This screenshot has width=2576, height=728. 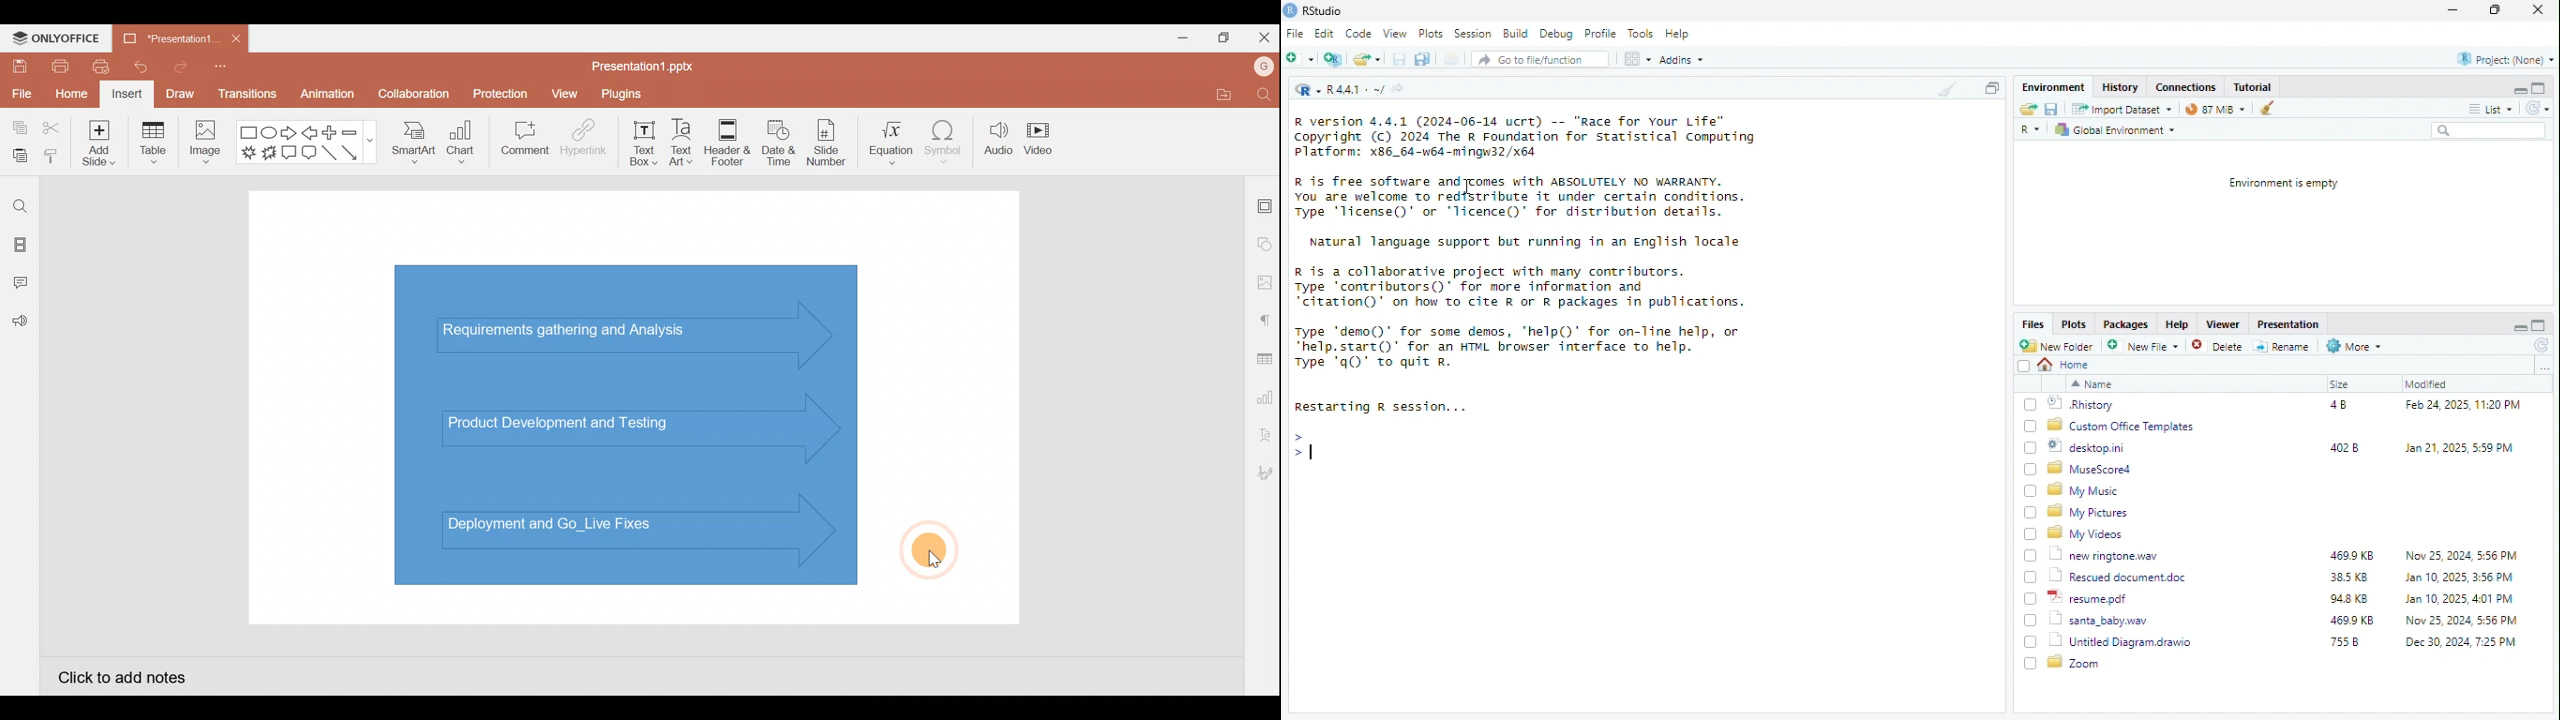 What do you see at coordinates (2031, 534) in the screenshot?
I see `Checkbox` at bounding box center [2031, 534].